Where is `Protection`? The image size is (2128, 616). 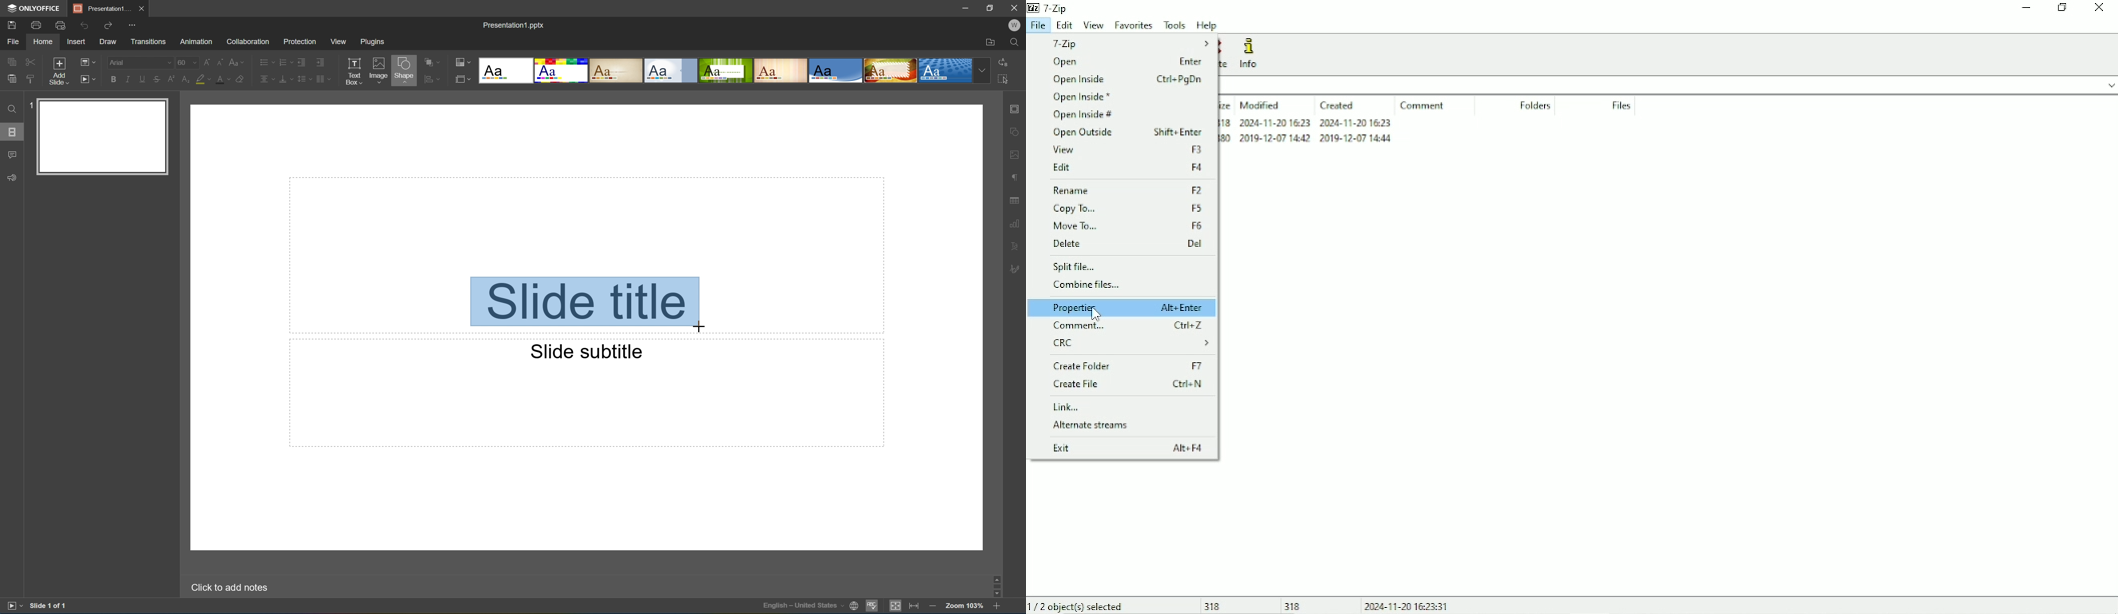
Protection is located at coordinates (299, 41).